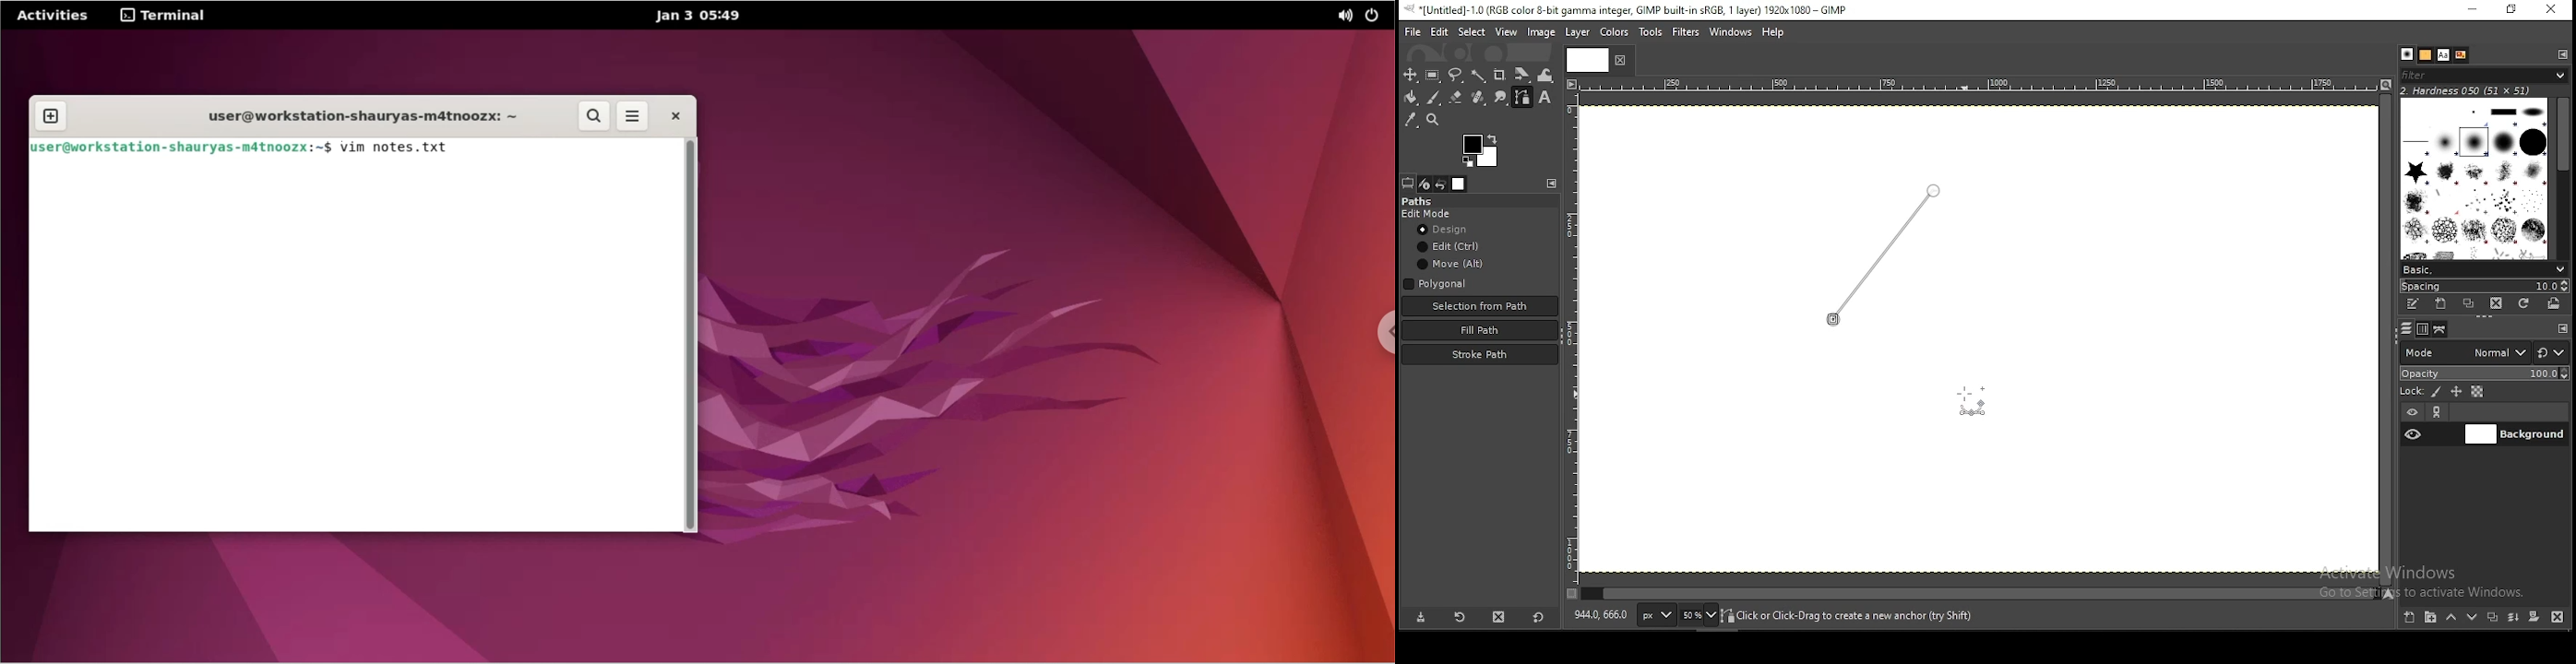 The width and height of the screenshot is (2576, 672). What do you see at coordinates (1471, 32) in the screenshot?
I see `select` at bounding box center [1471, 32].